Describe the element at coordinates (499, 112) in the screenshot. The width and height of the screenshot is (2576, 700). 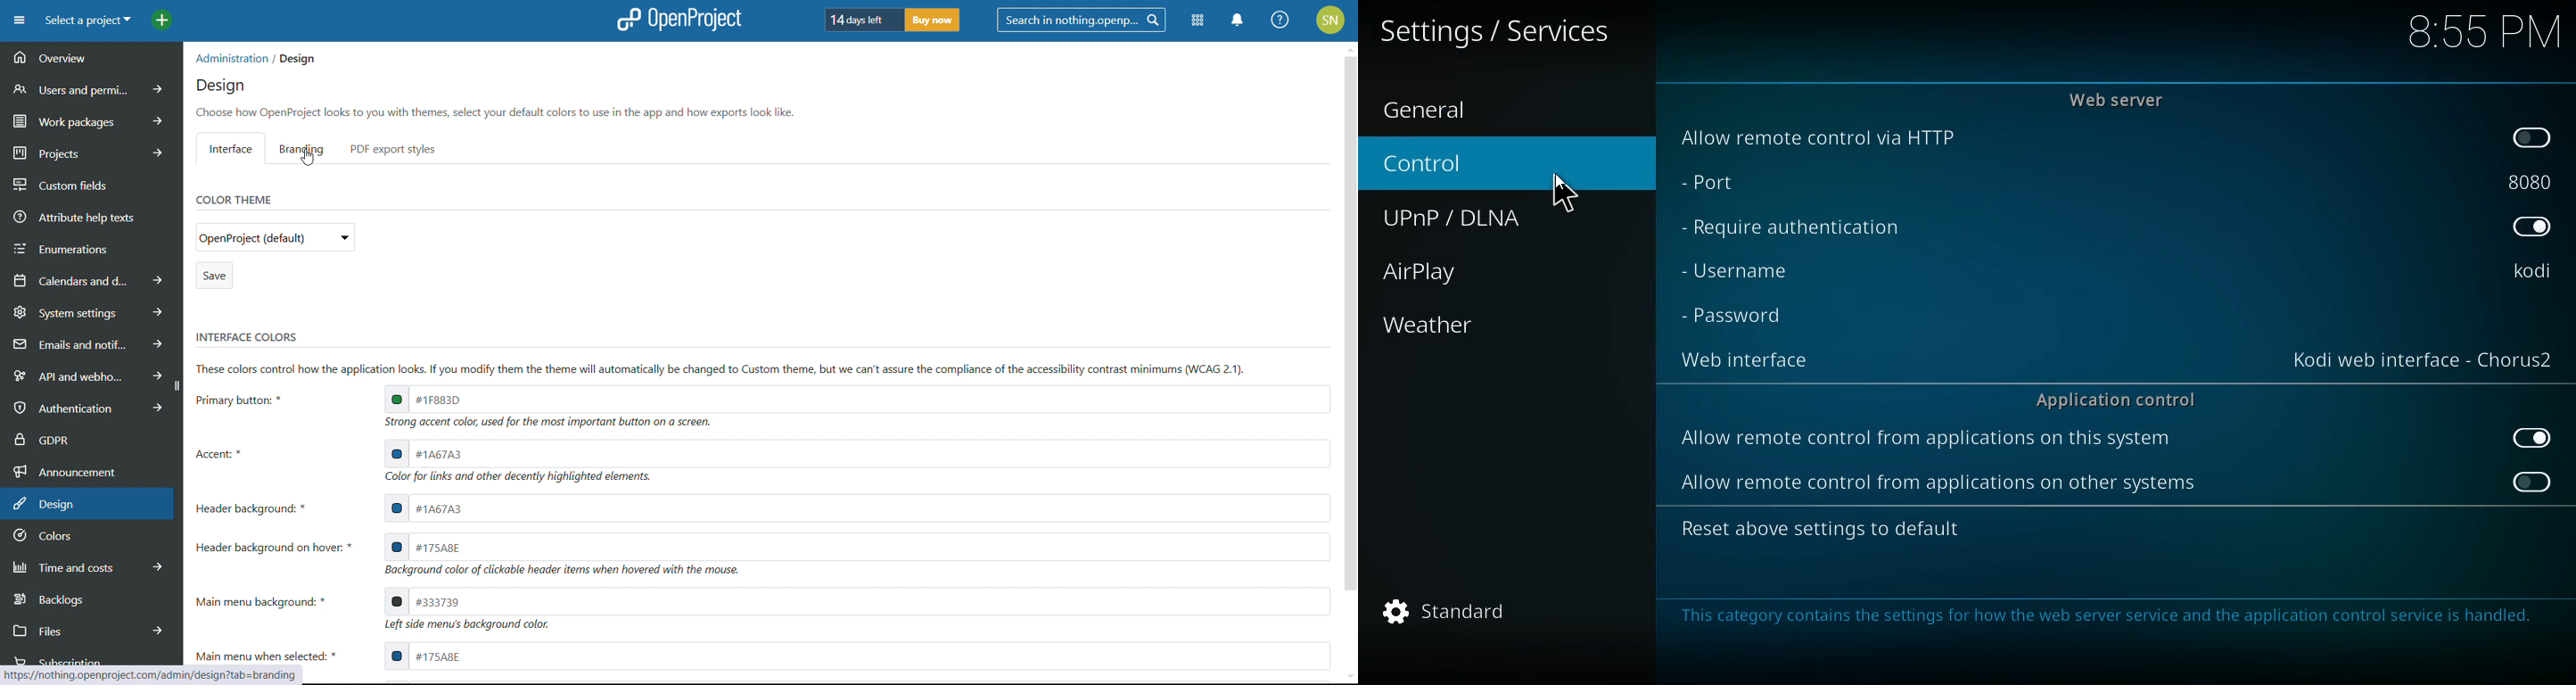
I see `Choose how OpenProject looks to you with themes, select your default colors to use in the app and how exports look like.` at that location.